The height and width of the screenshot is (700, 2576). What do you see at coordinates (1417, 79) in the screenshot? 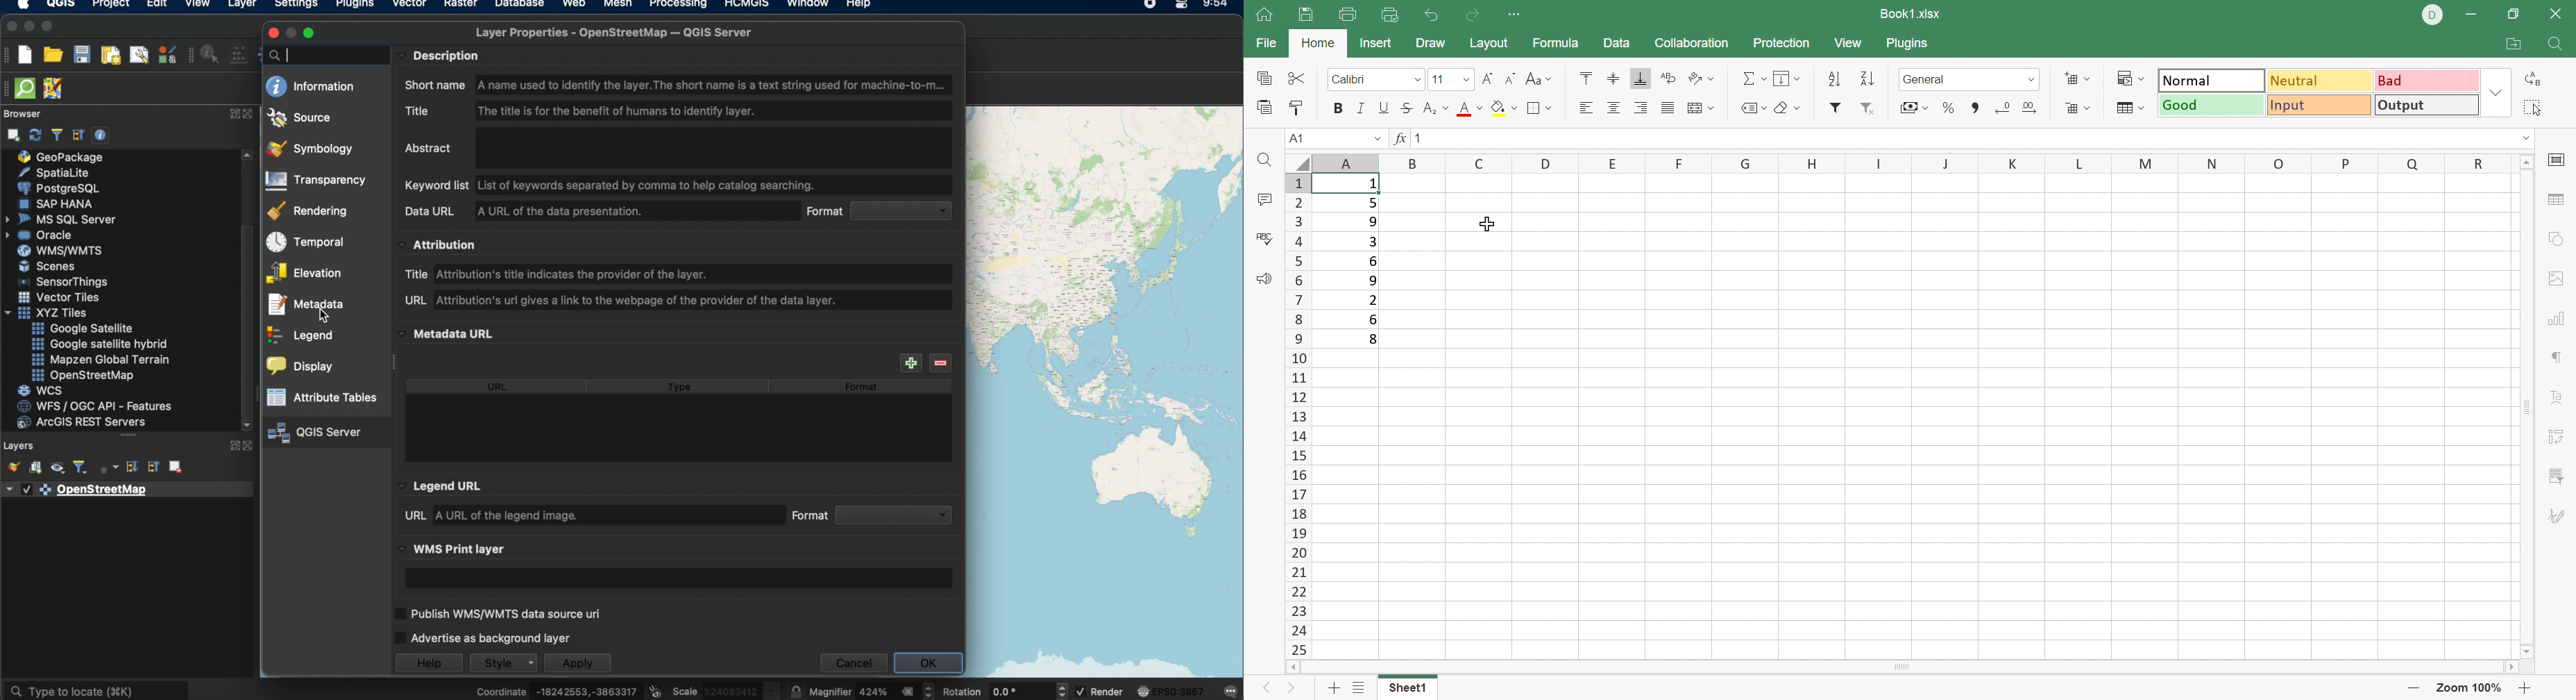
I see `Drop Down` at bounding box center [1417, 79].